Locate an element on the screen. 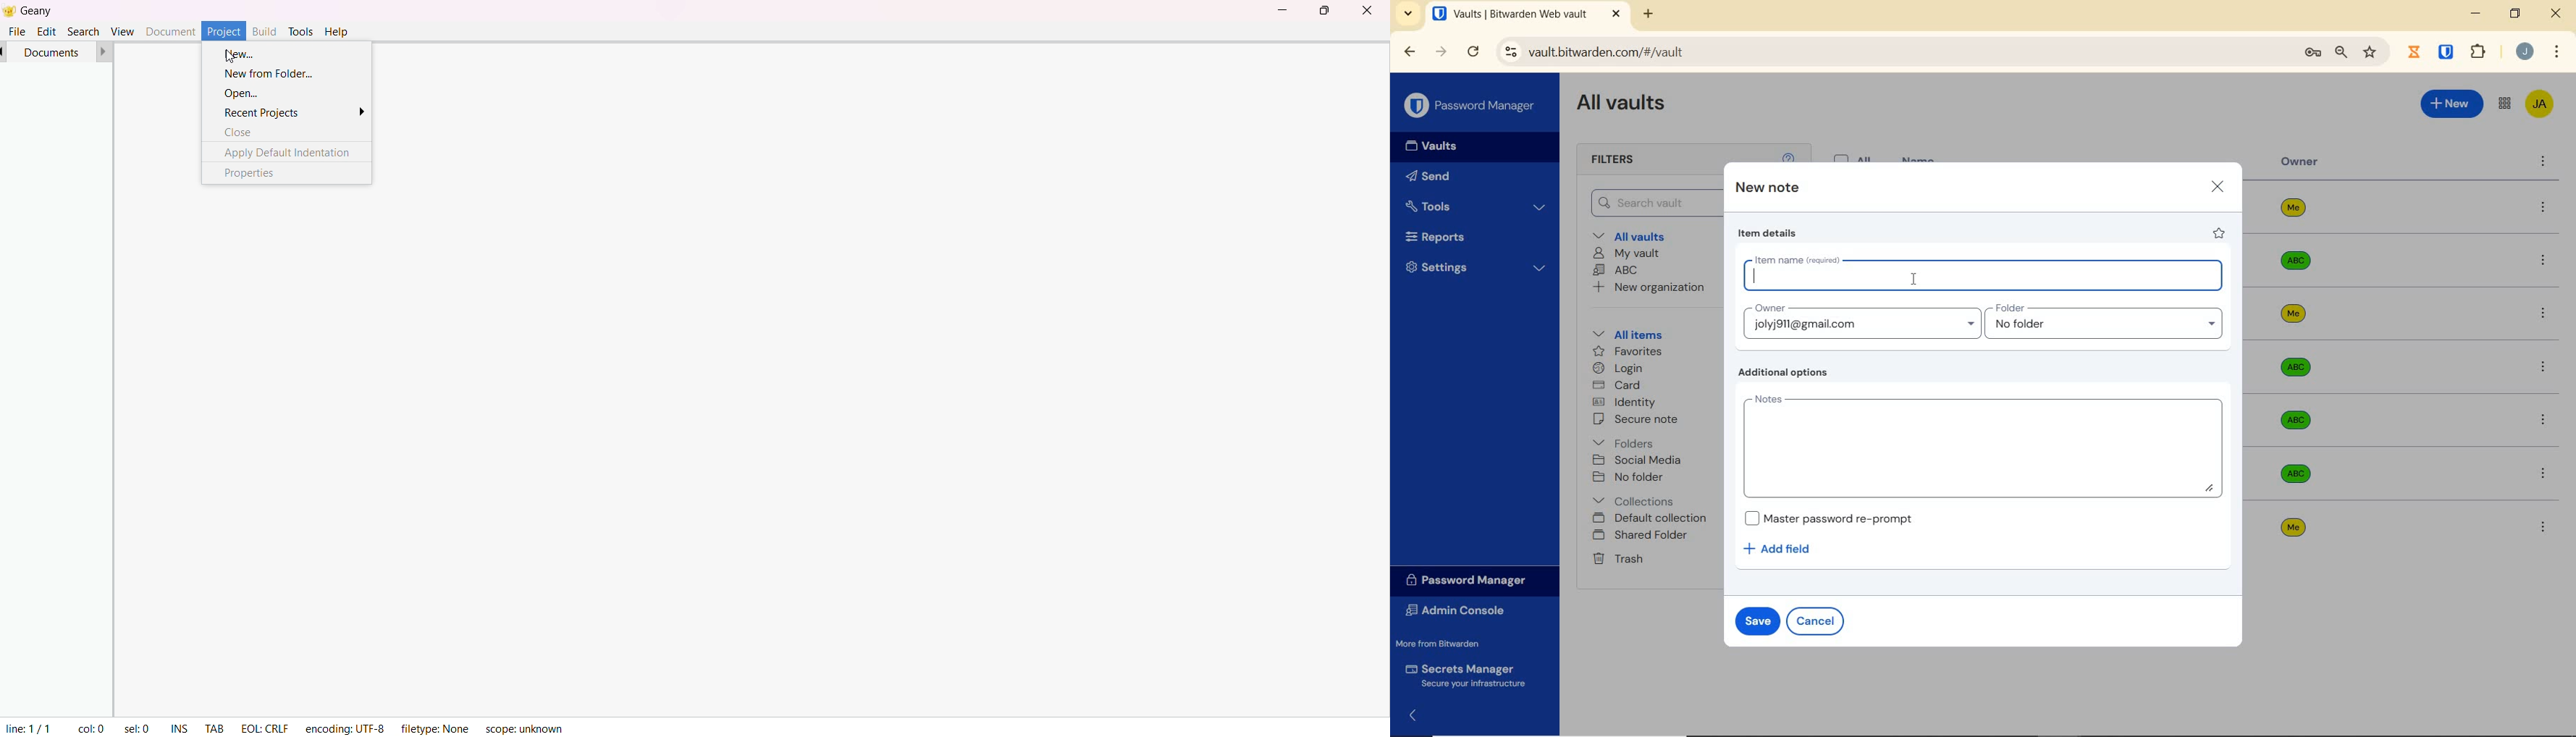 This screenshot has height=756, width=2576. Password Manager is located at coordinates (1471, 580).